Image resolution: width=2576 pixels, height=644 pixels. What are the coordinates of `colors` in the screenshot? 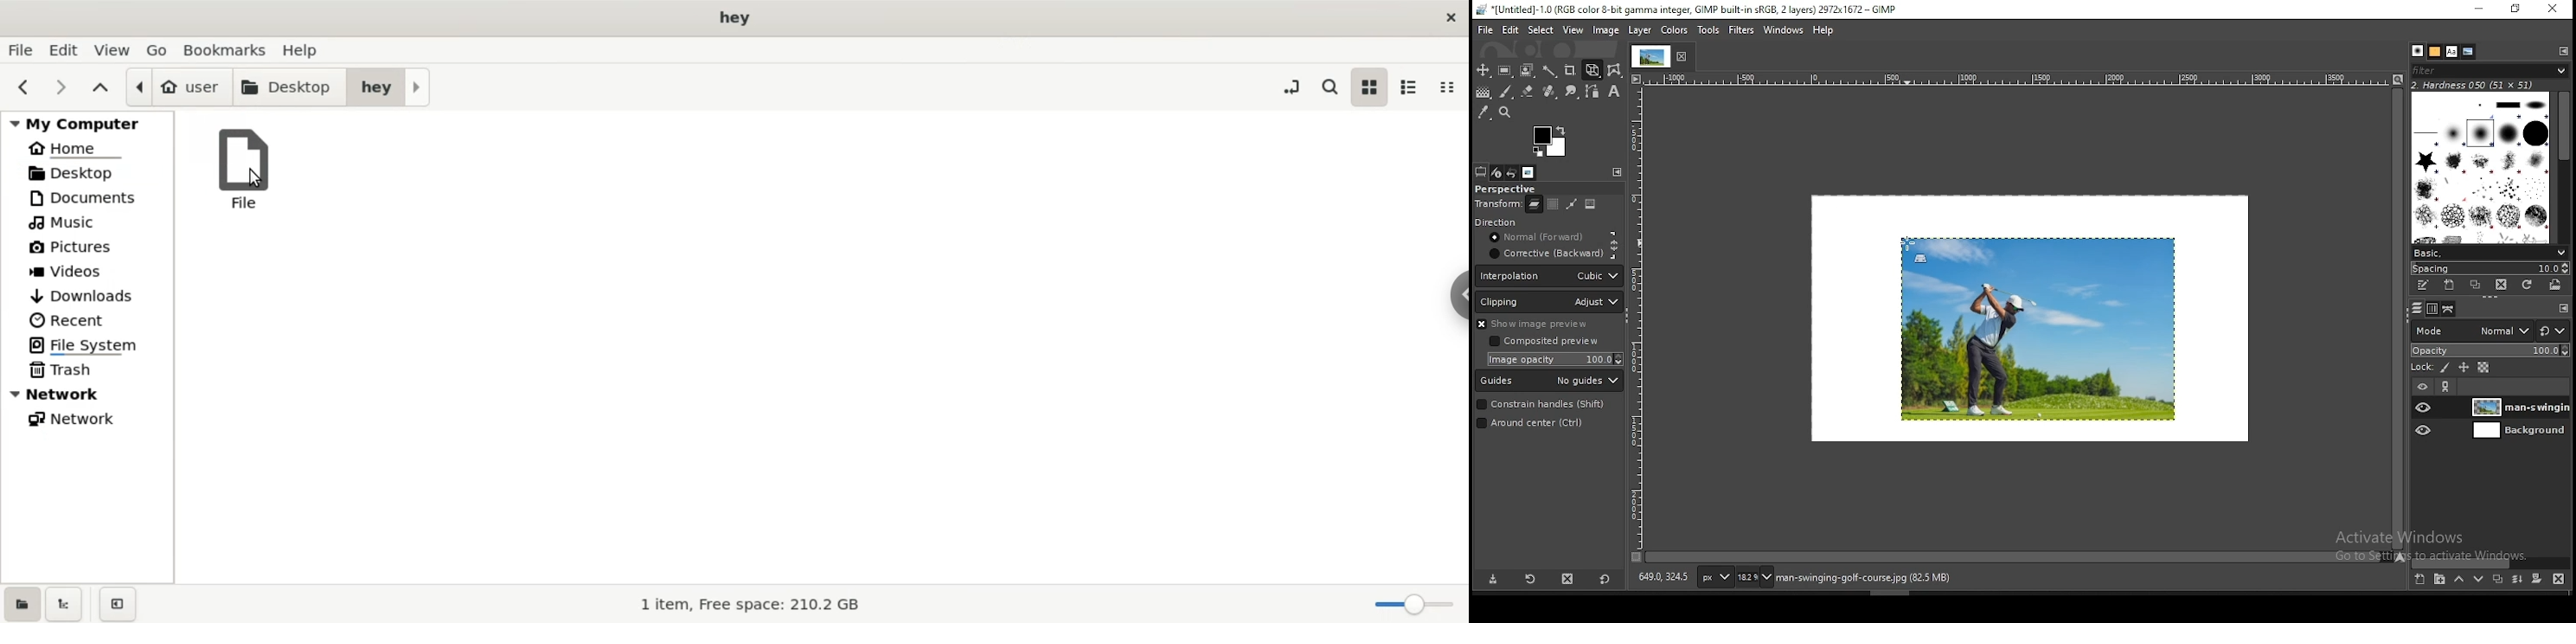 It's located at (1550, 141).